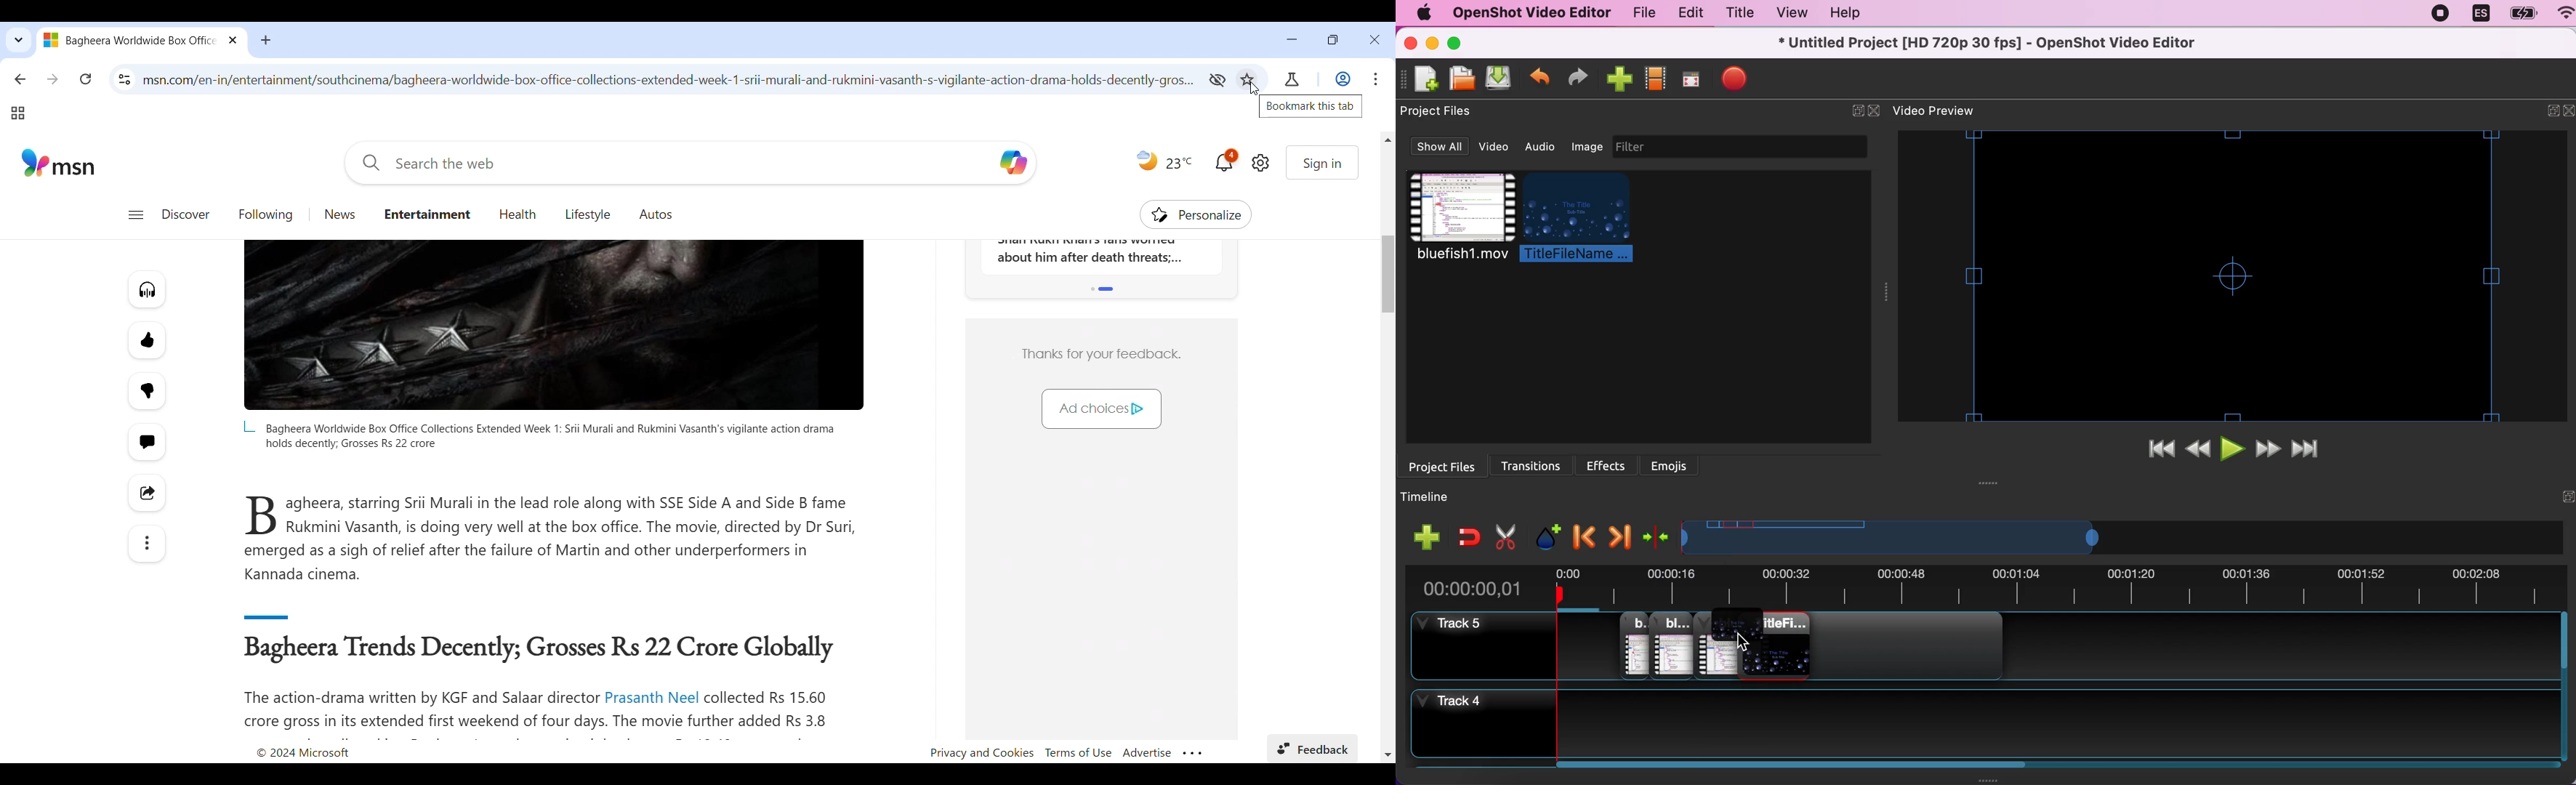 The height and width of the screenshot is (812, 2576). What do you see at coordinates (2443, 13) in the screenshot?
I see `recording stopped` at bounding box center [2443, 13].